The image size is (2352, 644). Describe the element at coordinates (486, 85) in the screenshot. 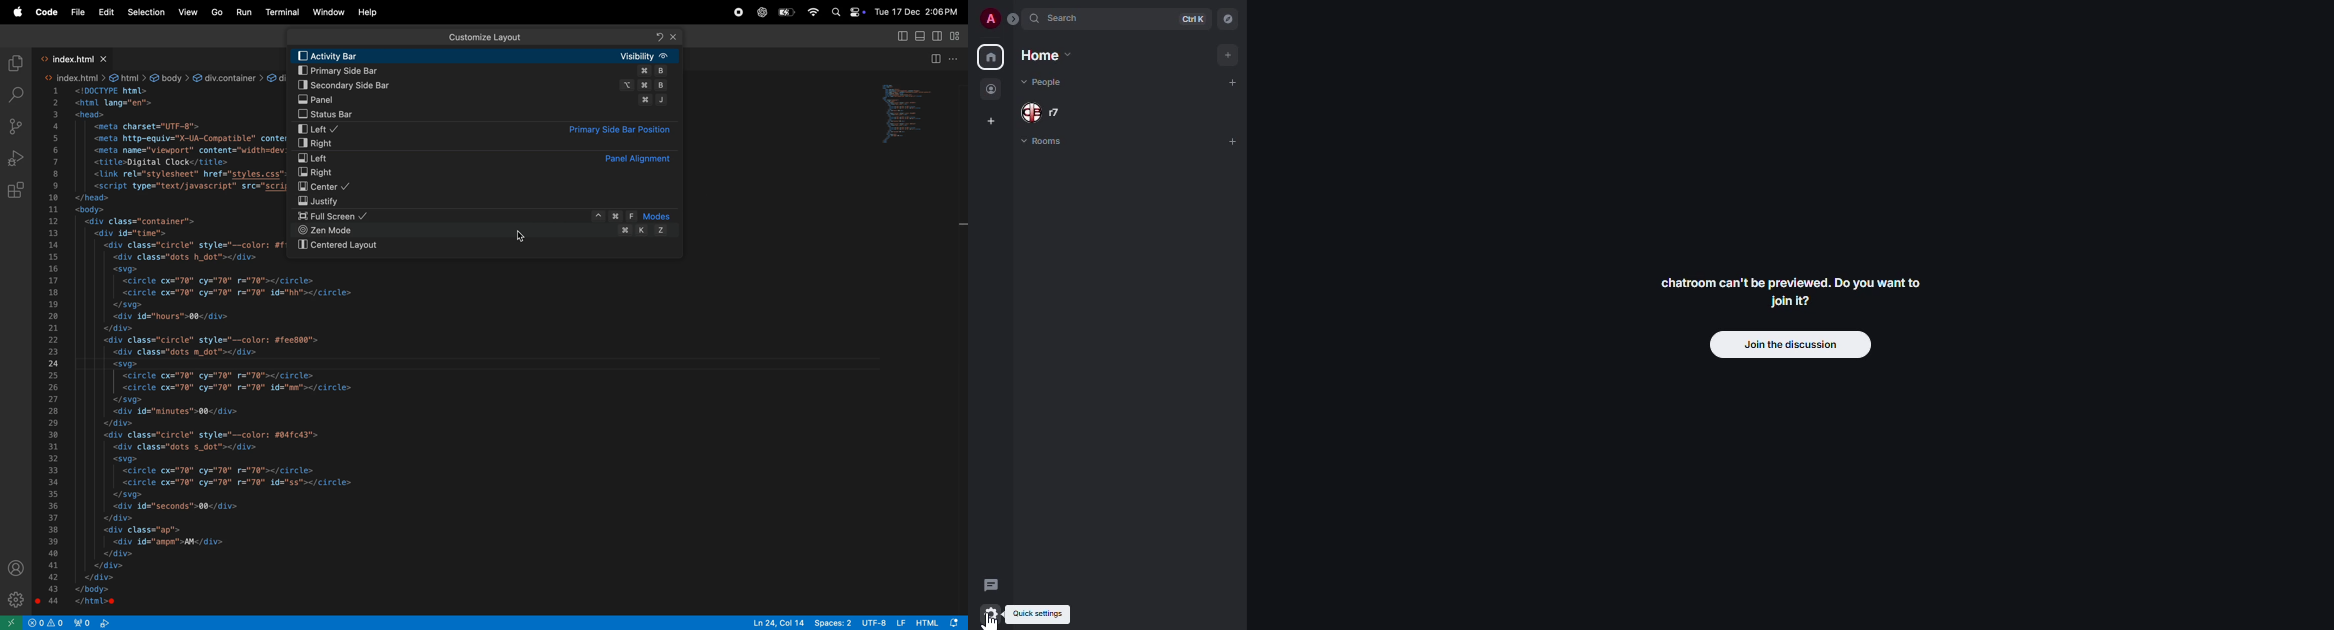

I see `secondary bar` at that location.